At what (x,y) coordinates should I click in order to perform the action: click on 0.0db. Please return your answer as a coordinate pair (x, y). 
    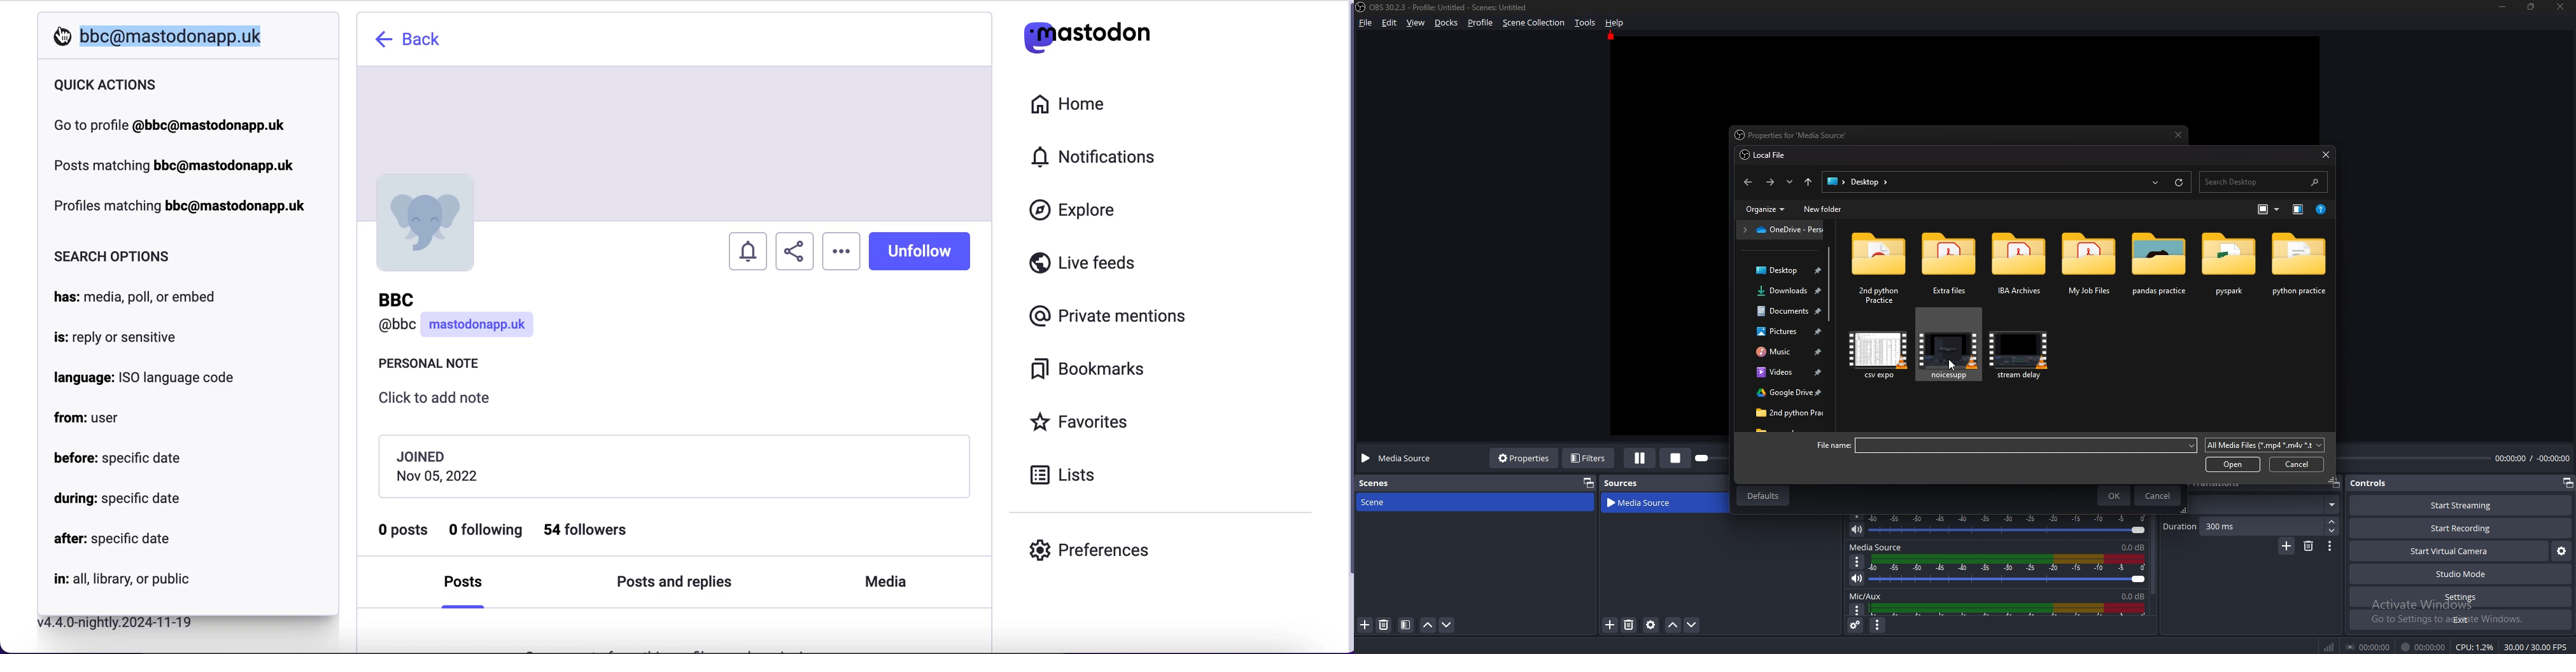
    Looking at the image, I should click on (2135, 546).